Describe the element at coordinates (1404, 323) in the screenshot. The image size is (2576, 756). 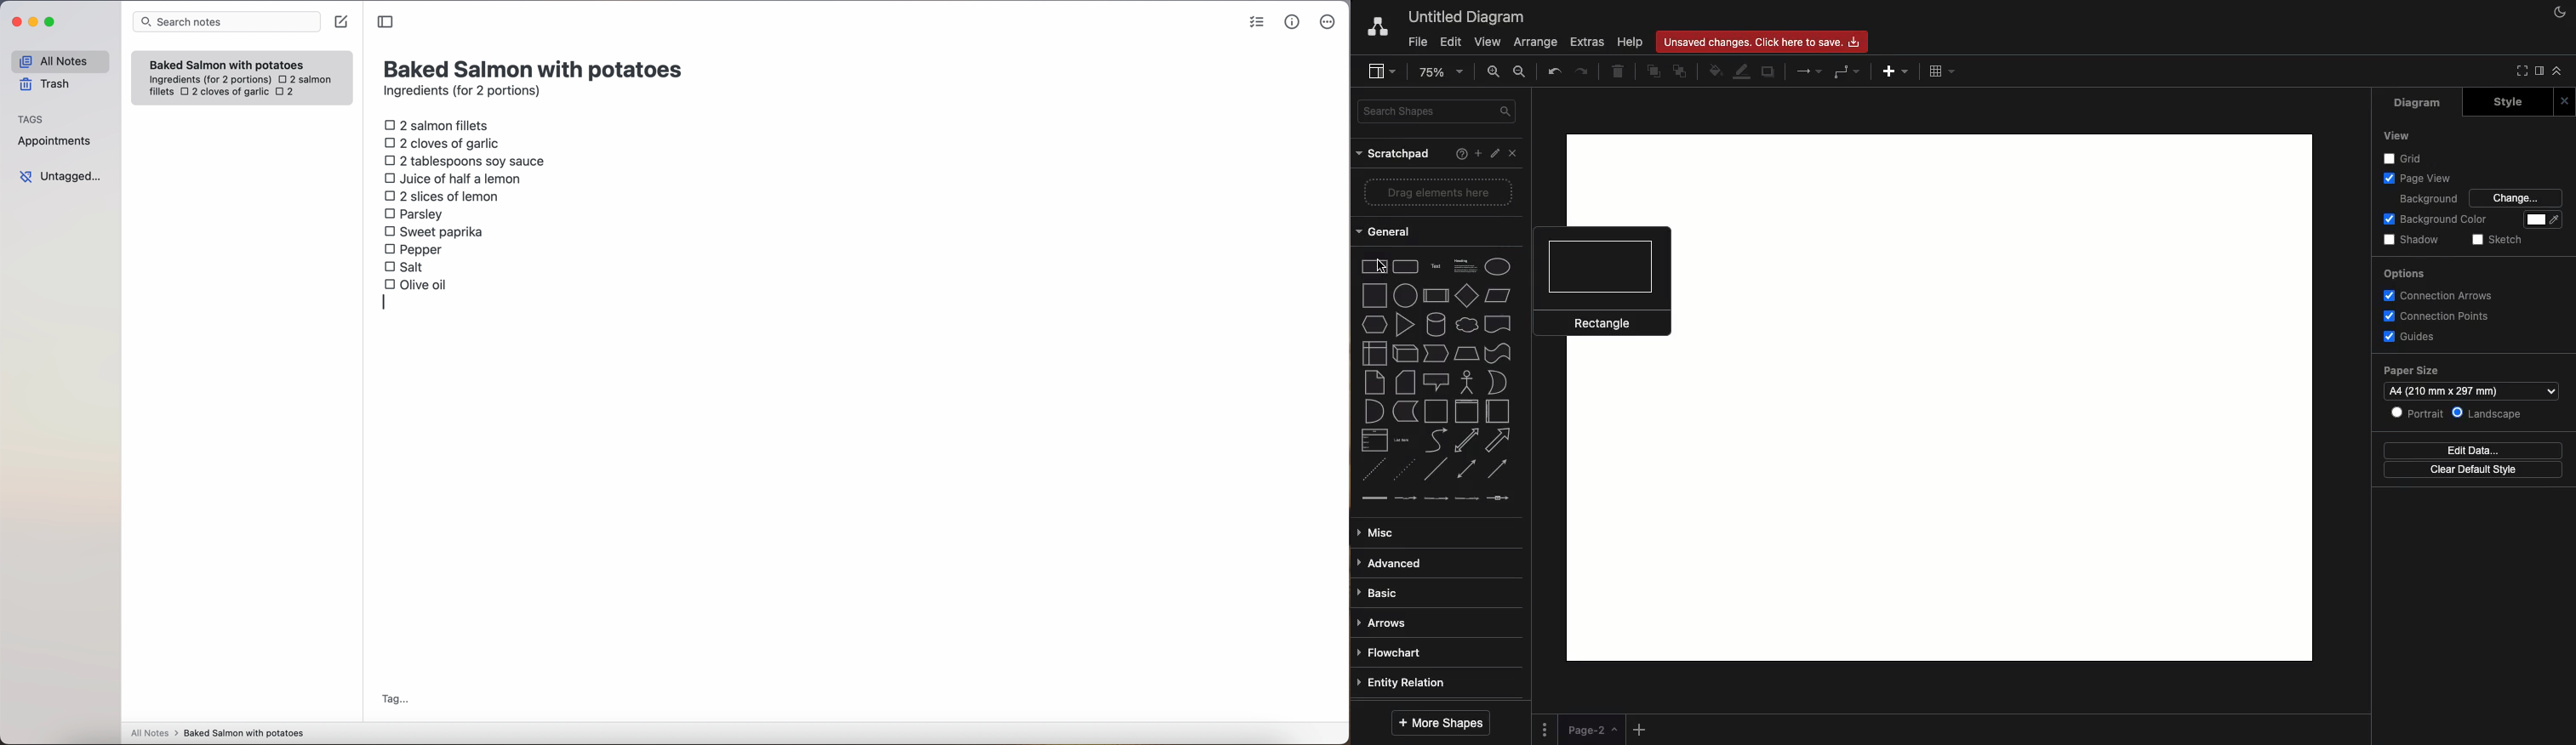
I see `triangle` at that location.